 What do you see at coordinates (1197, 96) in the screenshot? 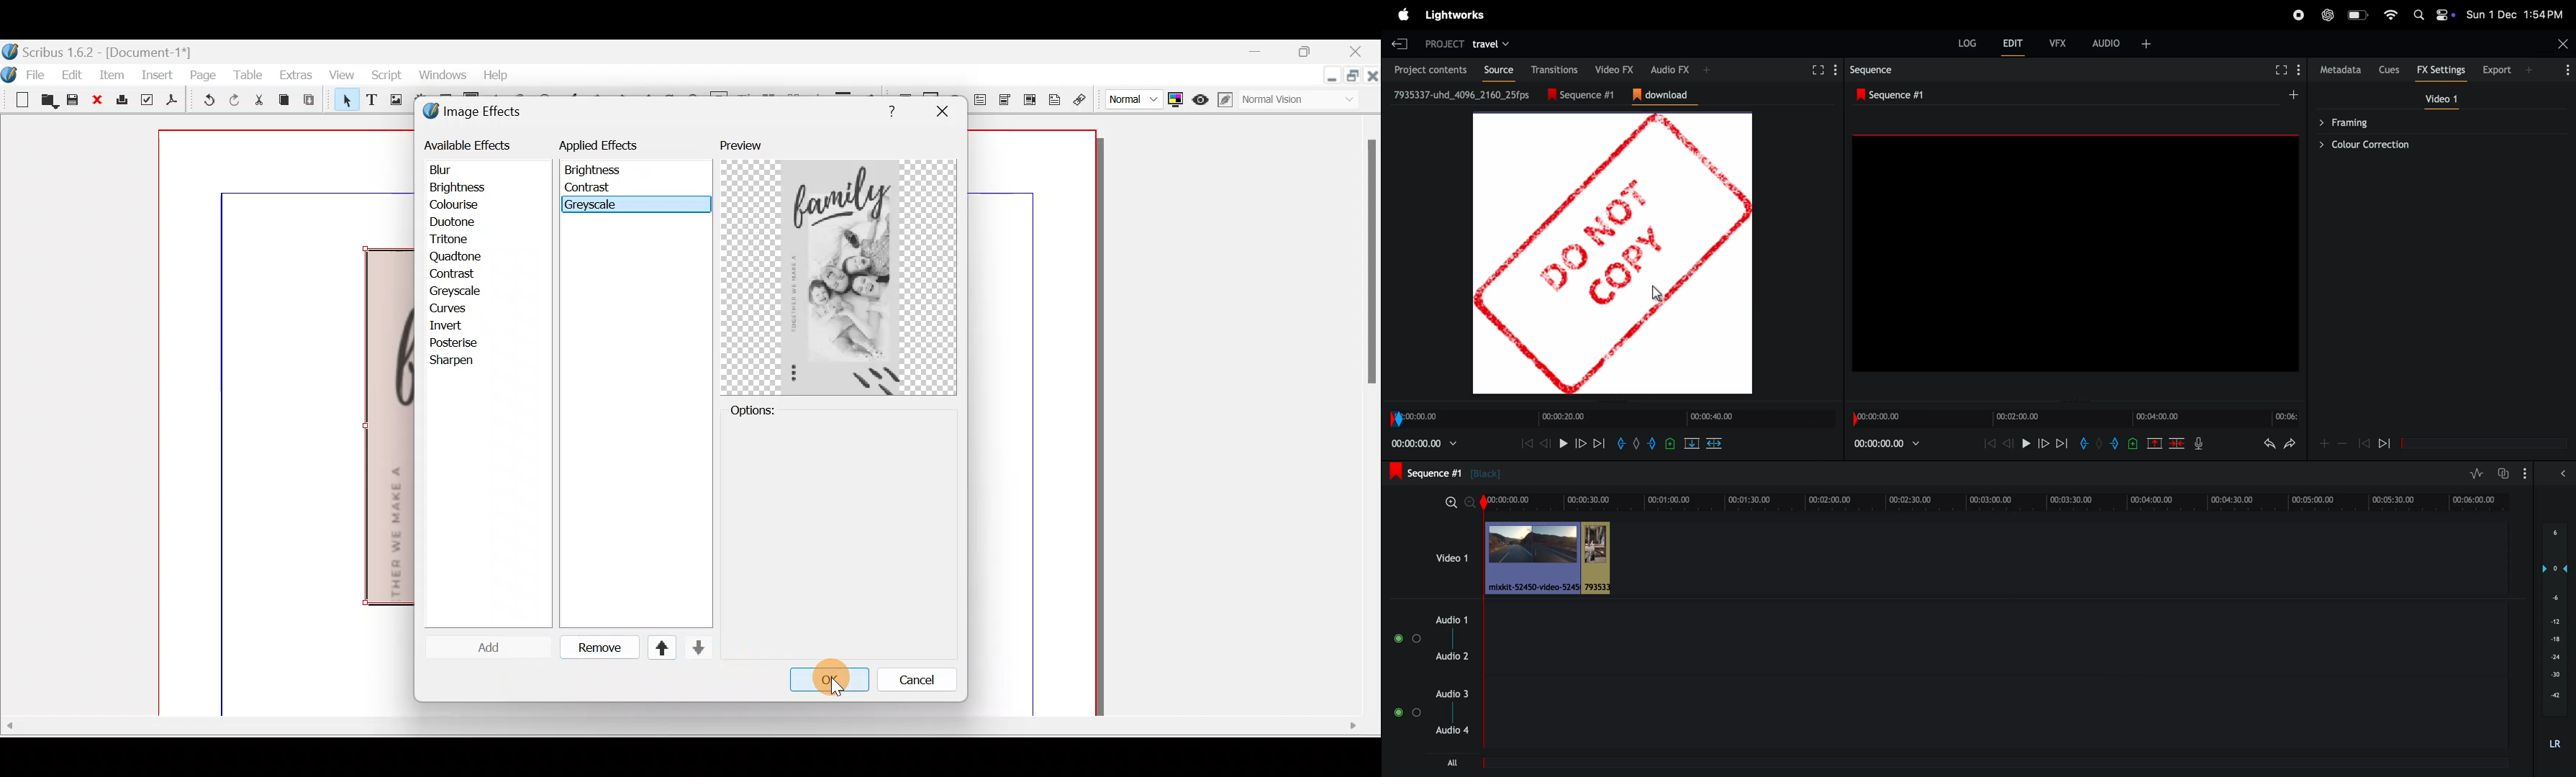
I see `Preview mode` at bounding box center [1197, 96].